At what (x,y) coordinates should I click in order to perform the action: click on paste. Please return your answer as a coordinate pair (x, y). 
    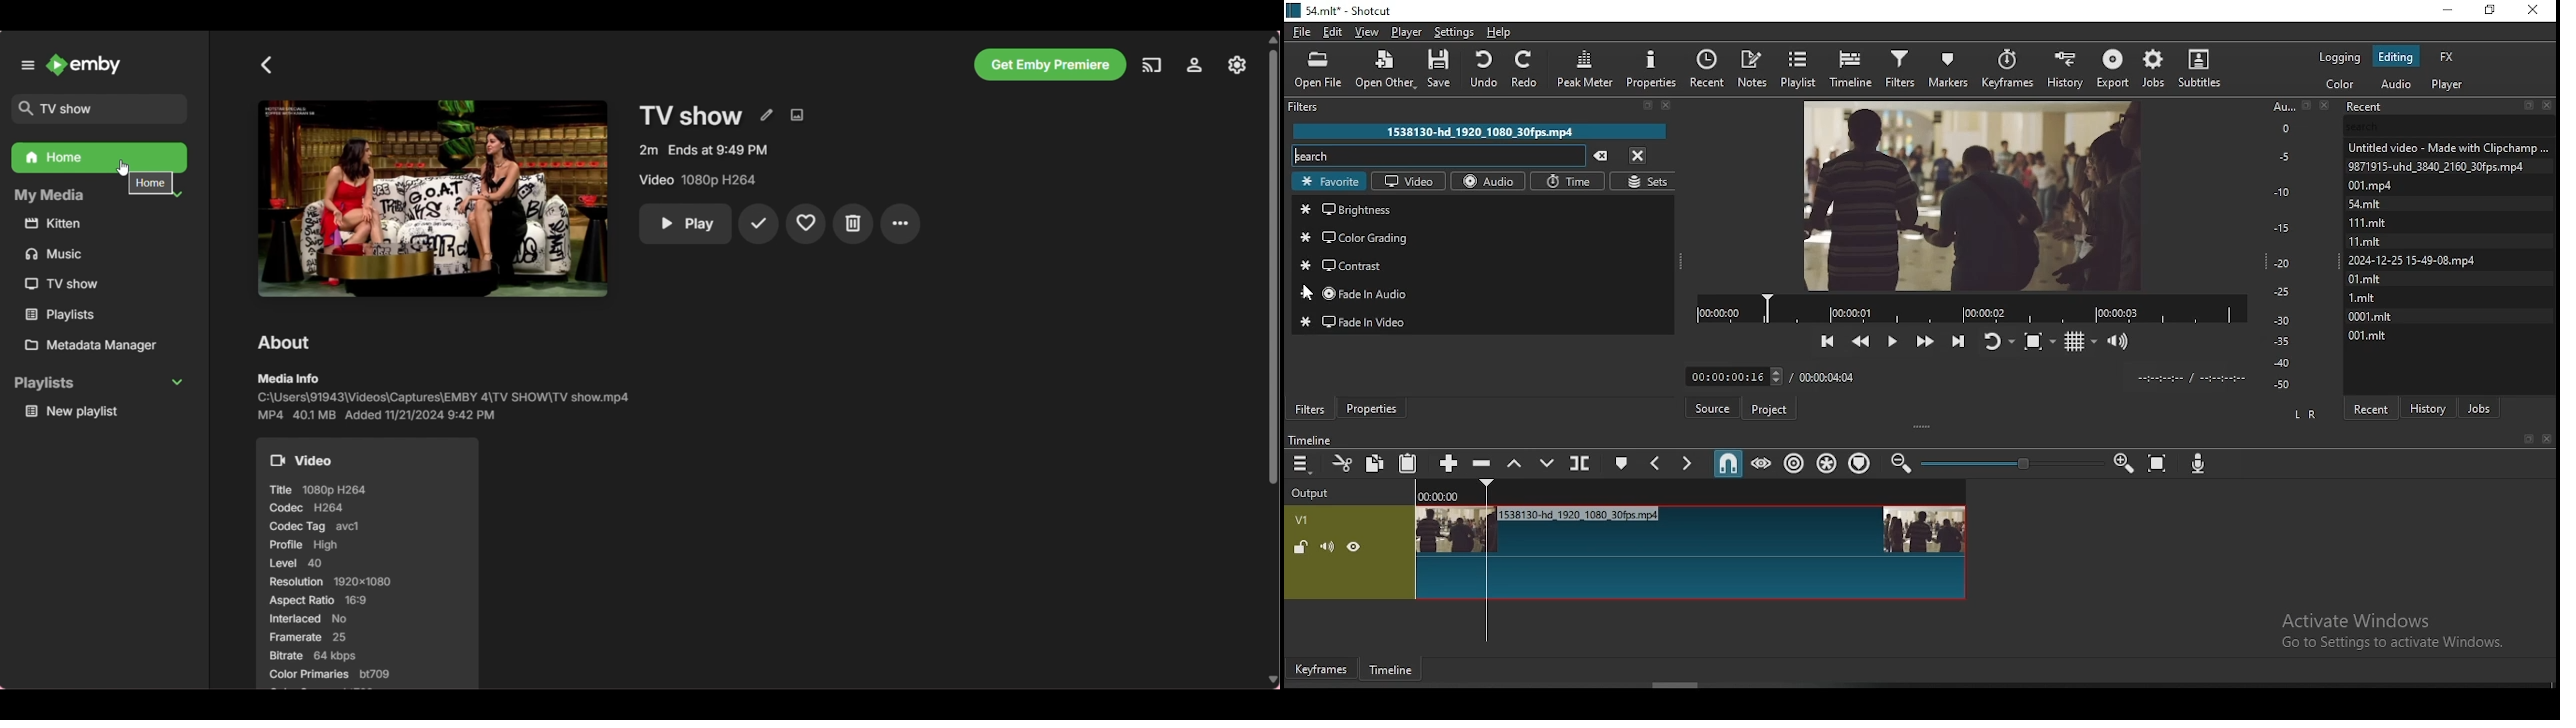
    Looking at the image, I should click on (1409, 464).